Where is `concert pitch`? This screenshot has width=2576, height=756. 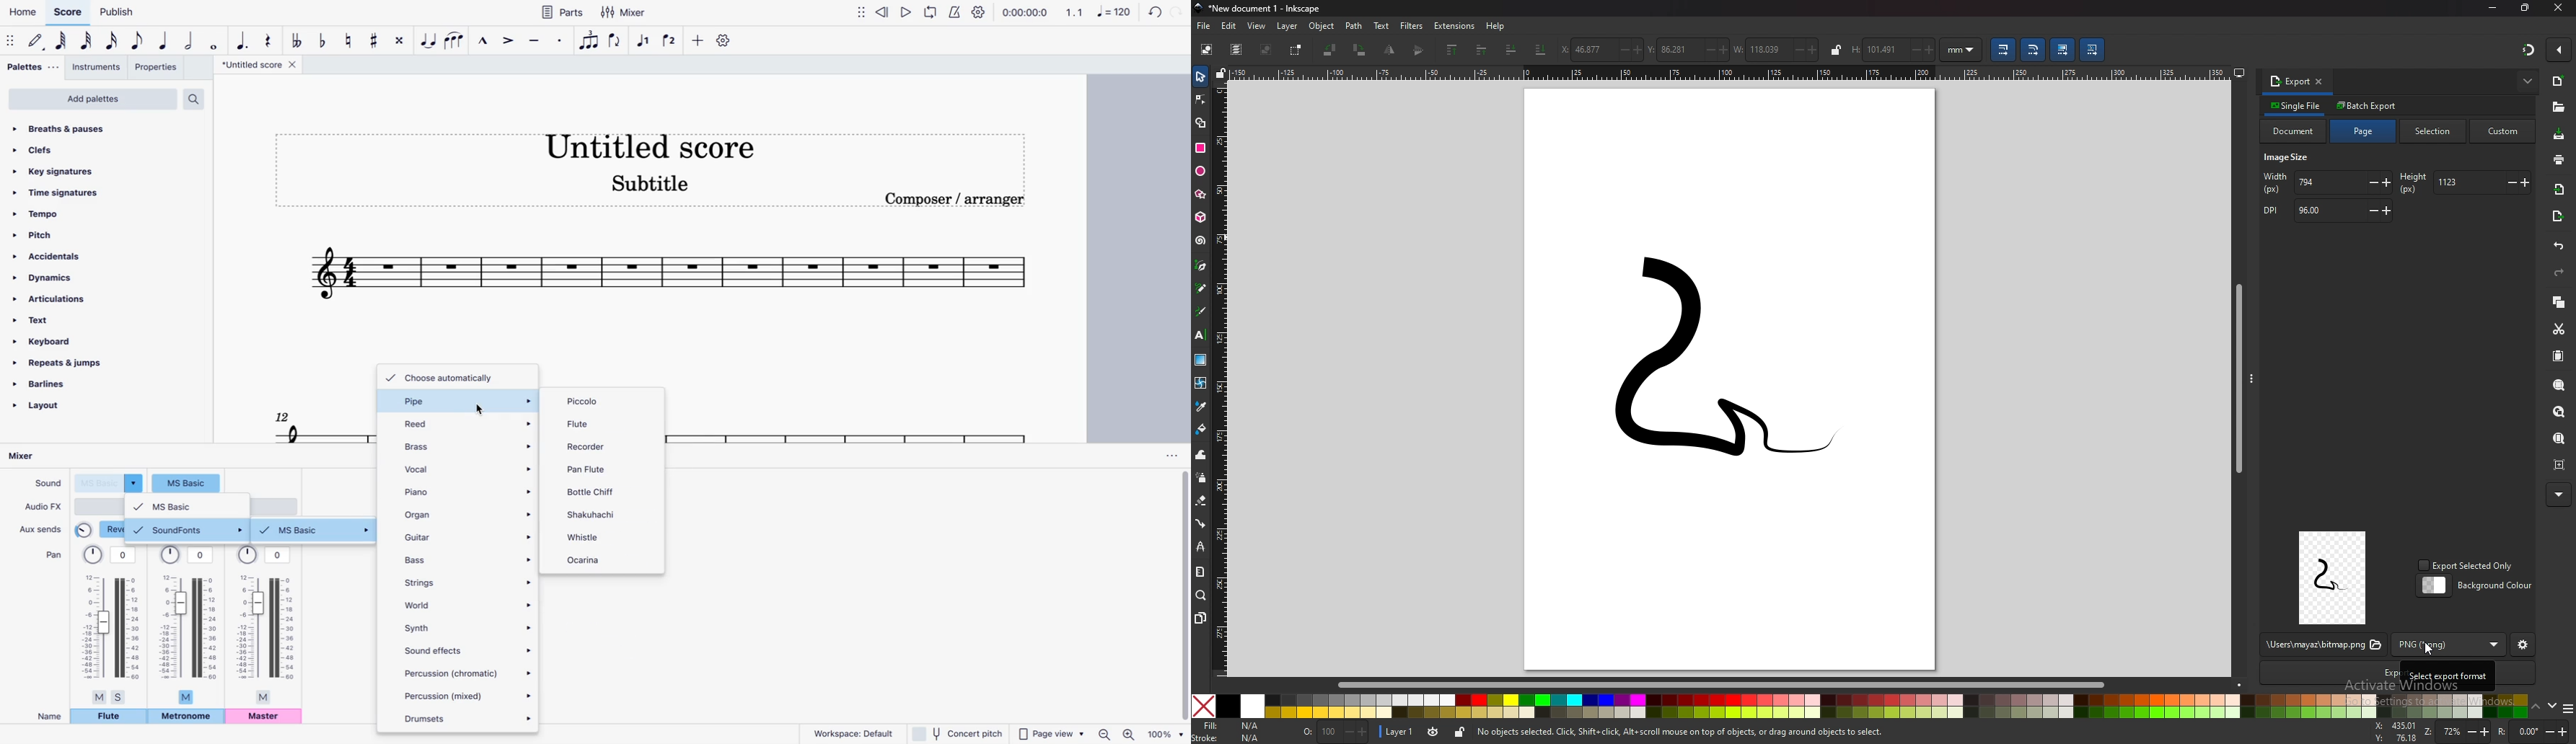
concert pitch is located at coordinates (956, 733).